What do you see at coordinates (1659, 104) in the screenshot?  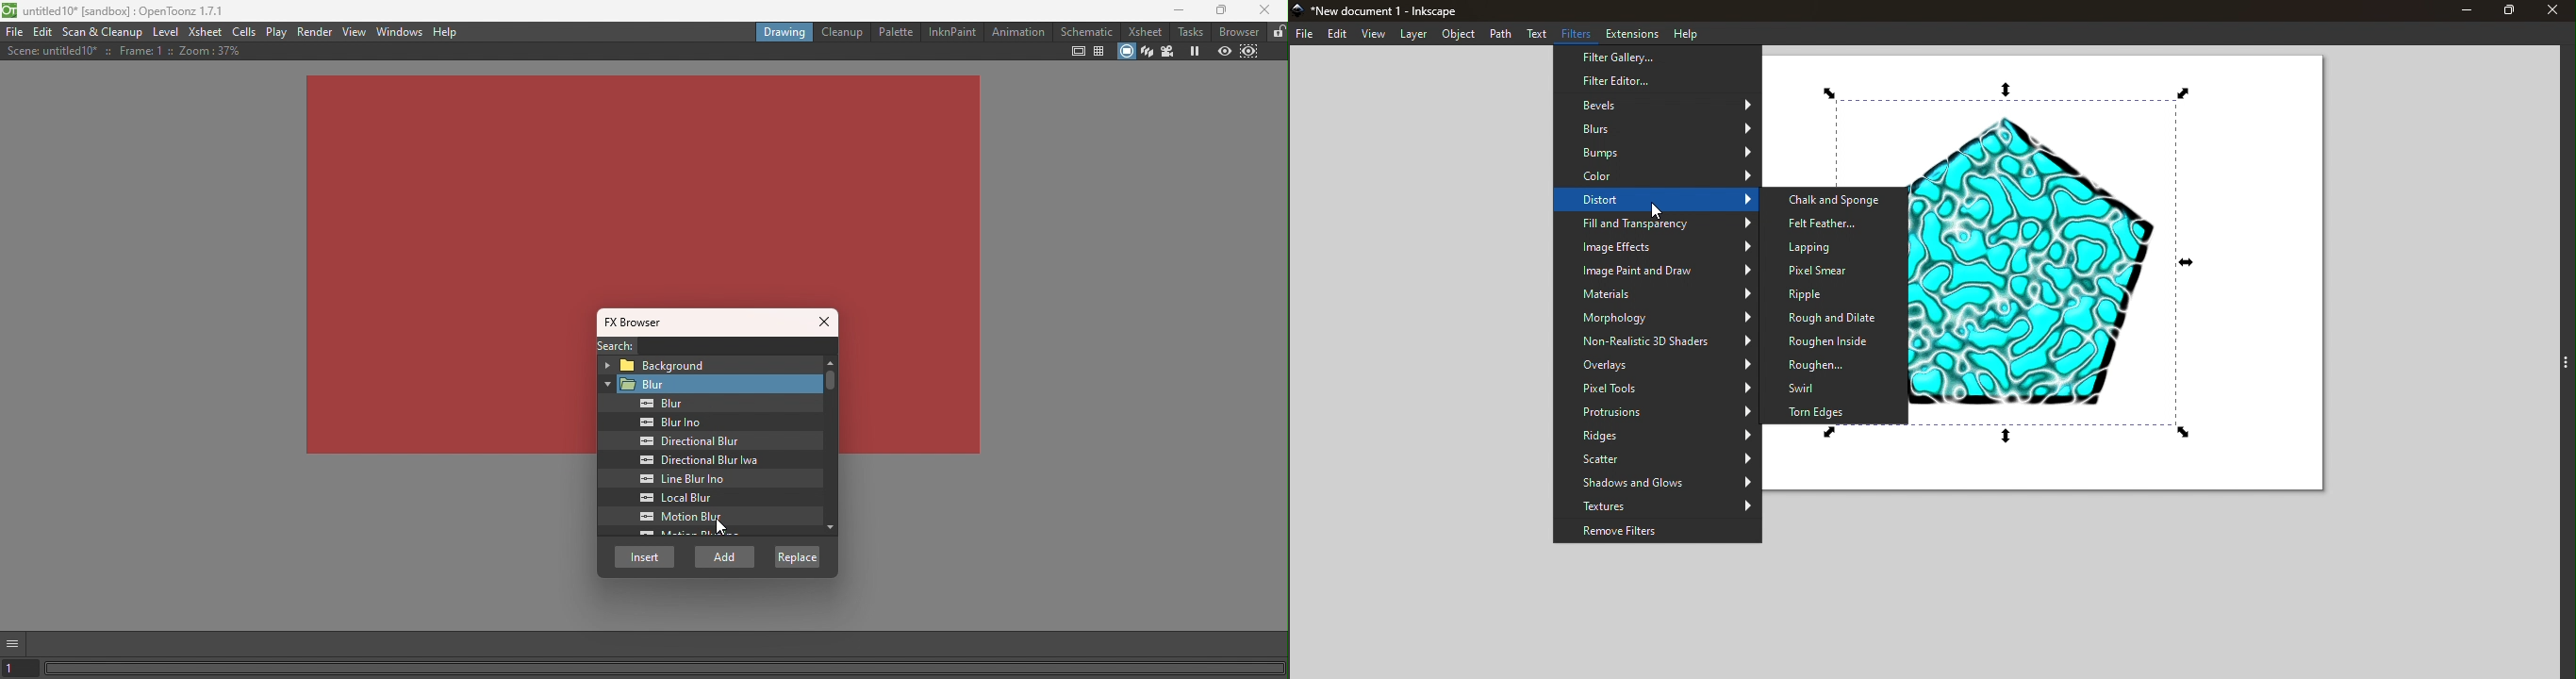 I see `Bevels` at bounding box center [1659, 104].